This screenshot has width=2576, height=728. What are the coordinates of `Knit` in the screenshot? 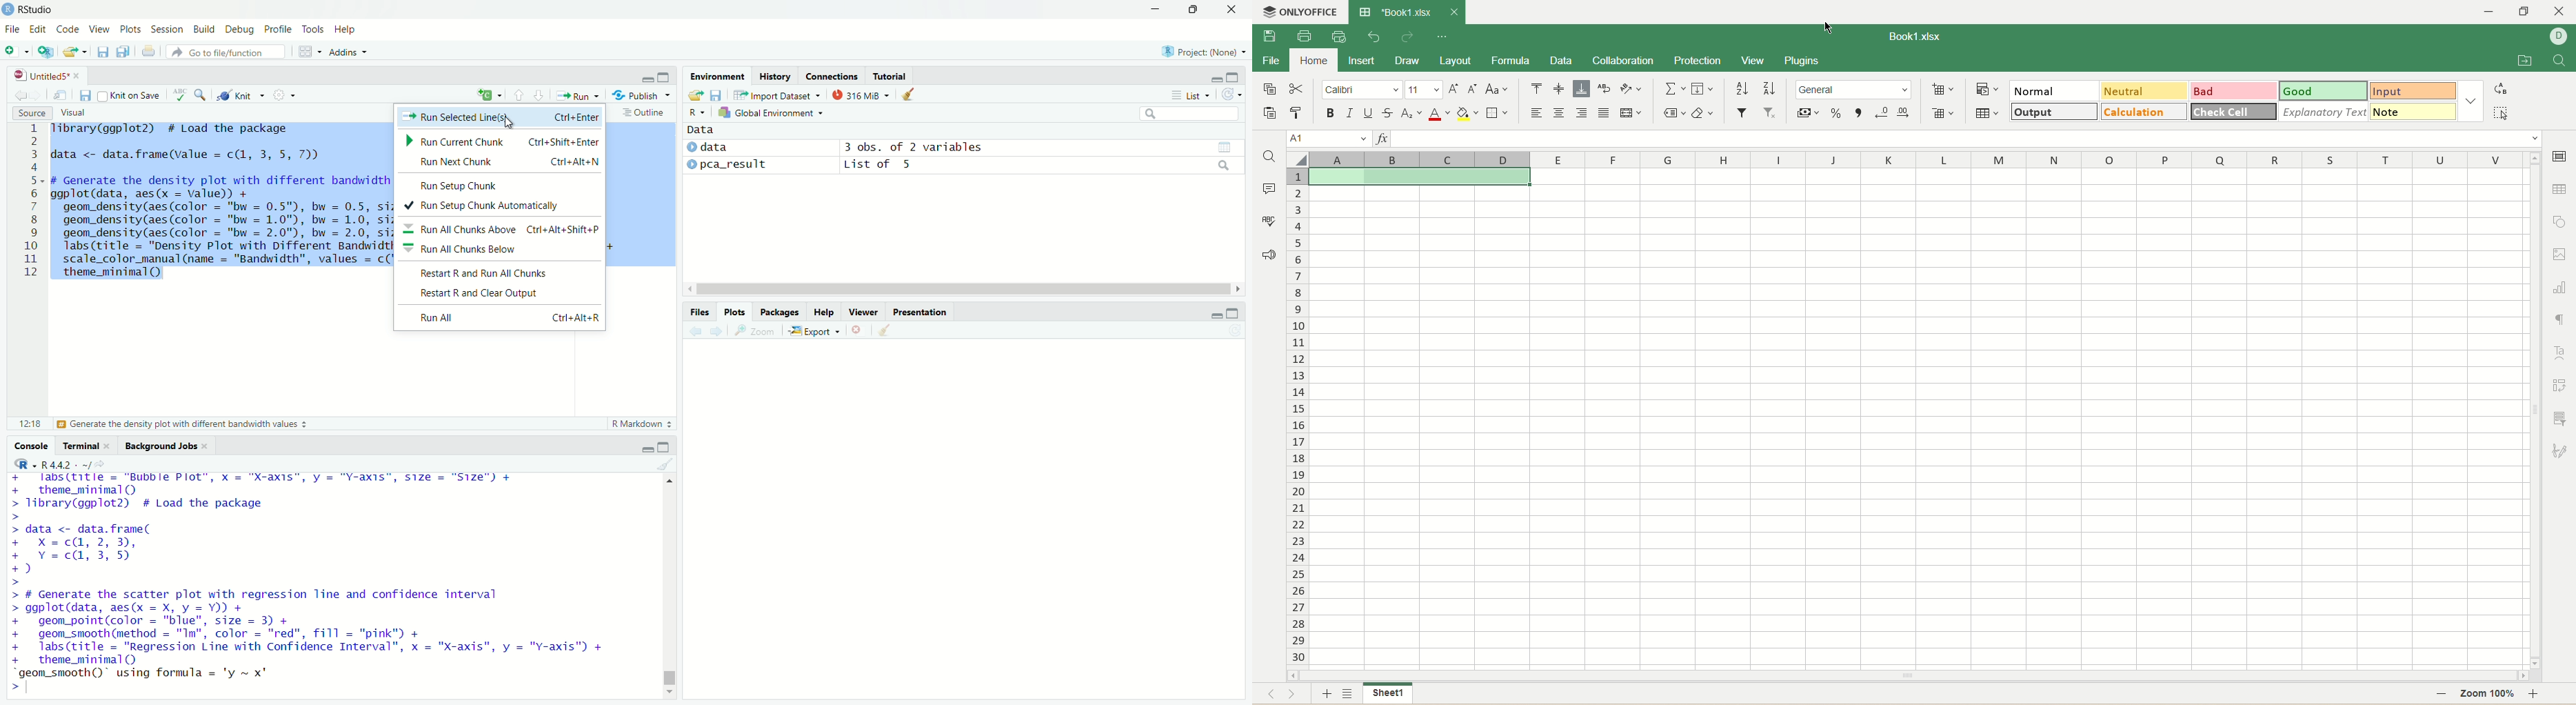 It's located at (240, 95).